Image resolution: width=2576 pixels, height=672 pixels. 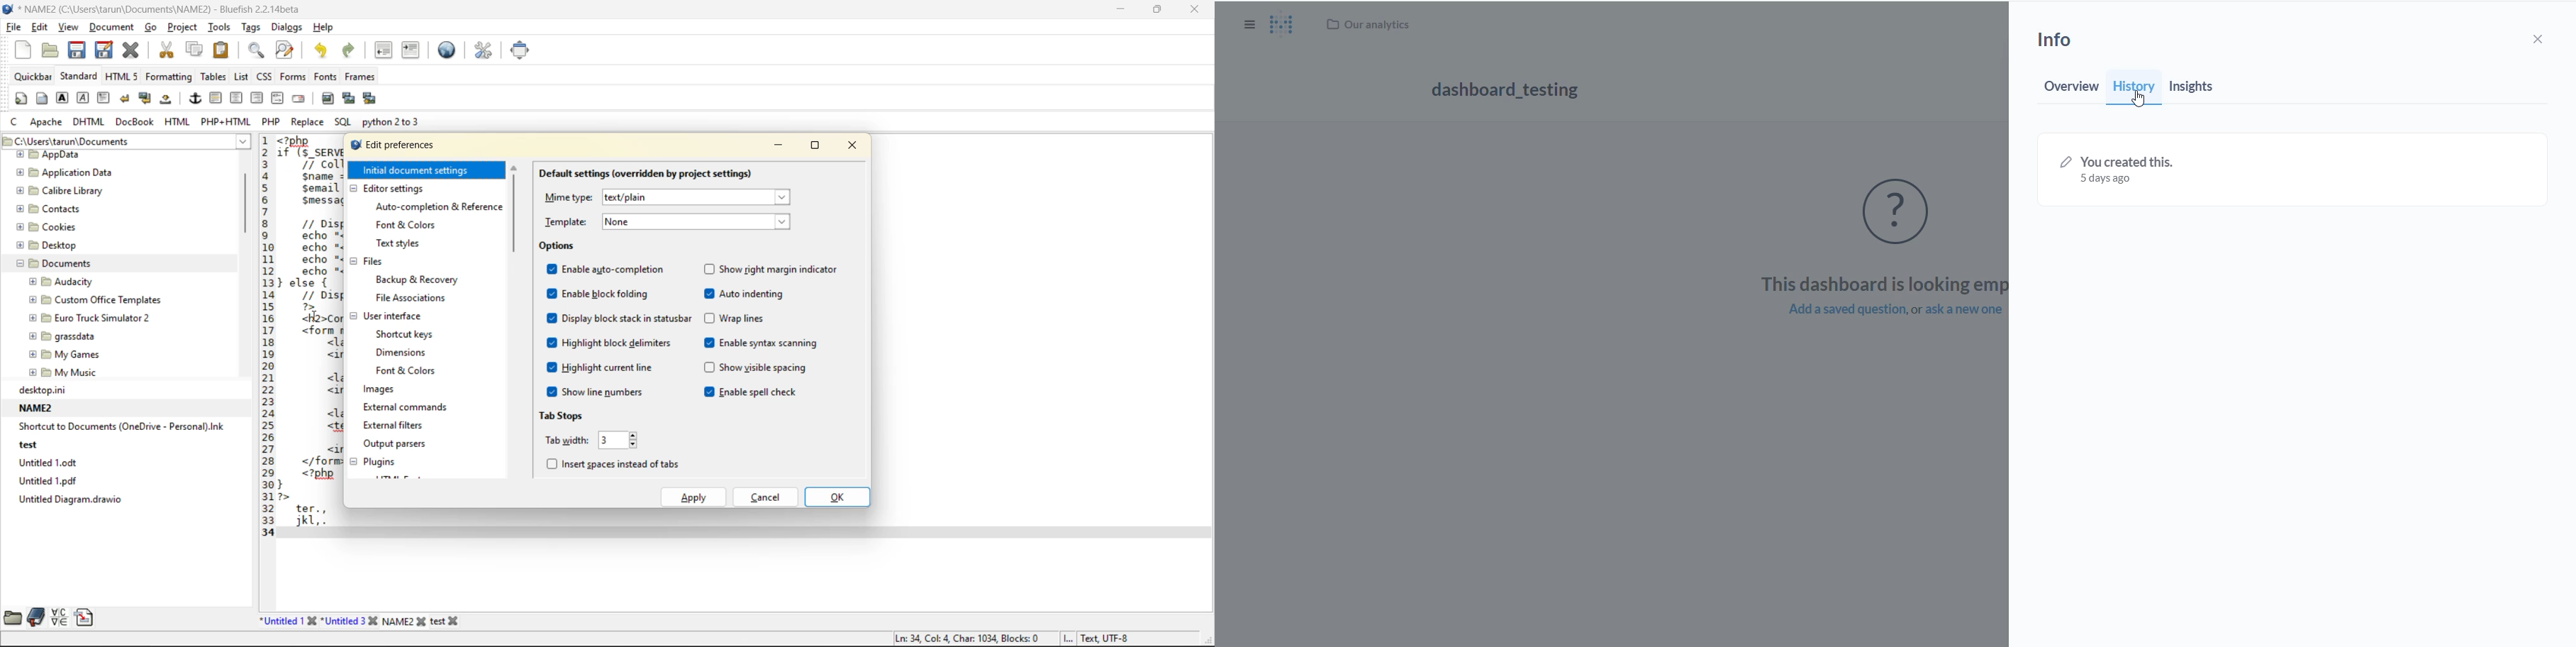 I want to click on anchor, so click(x=196, y=97).